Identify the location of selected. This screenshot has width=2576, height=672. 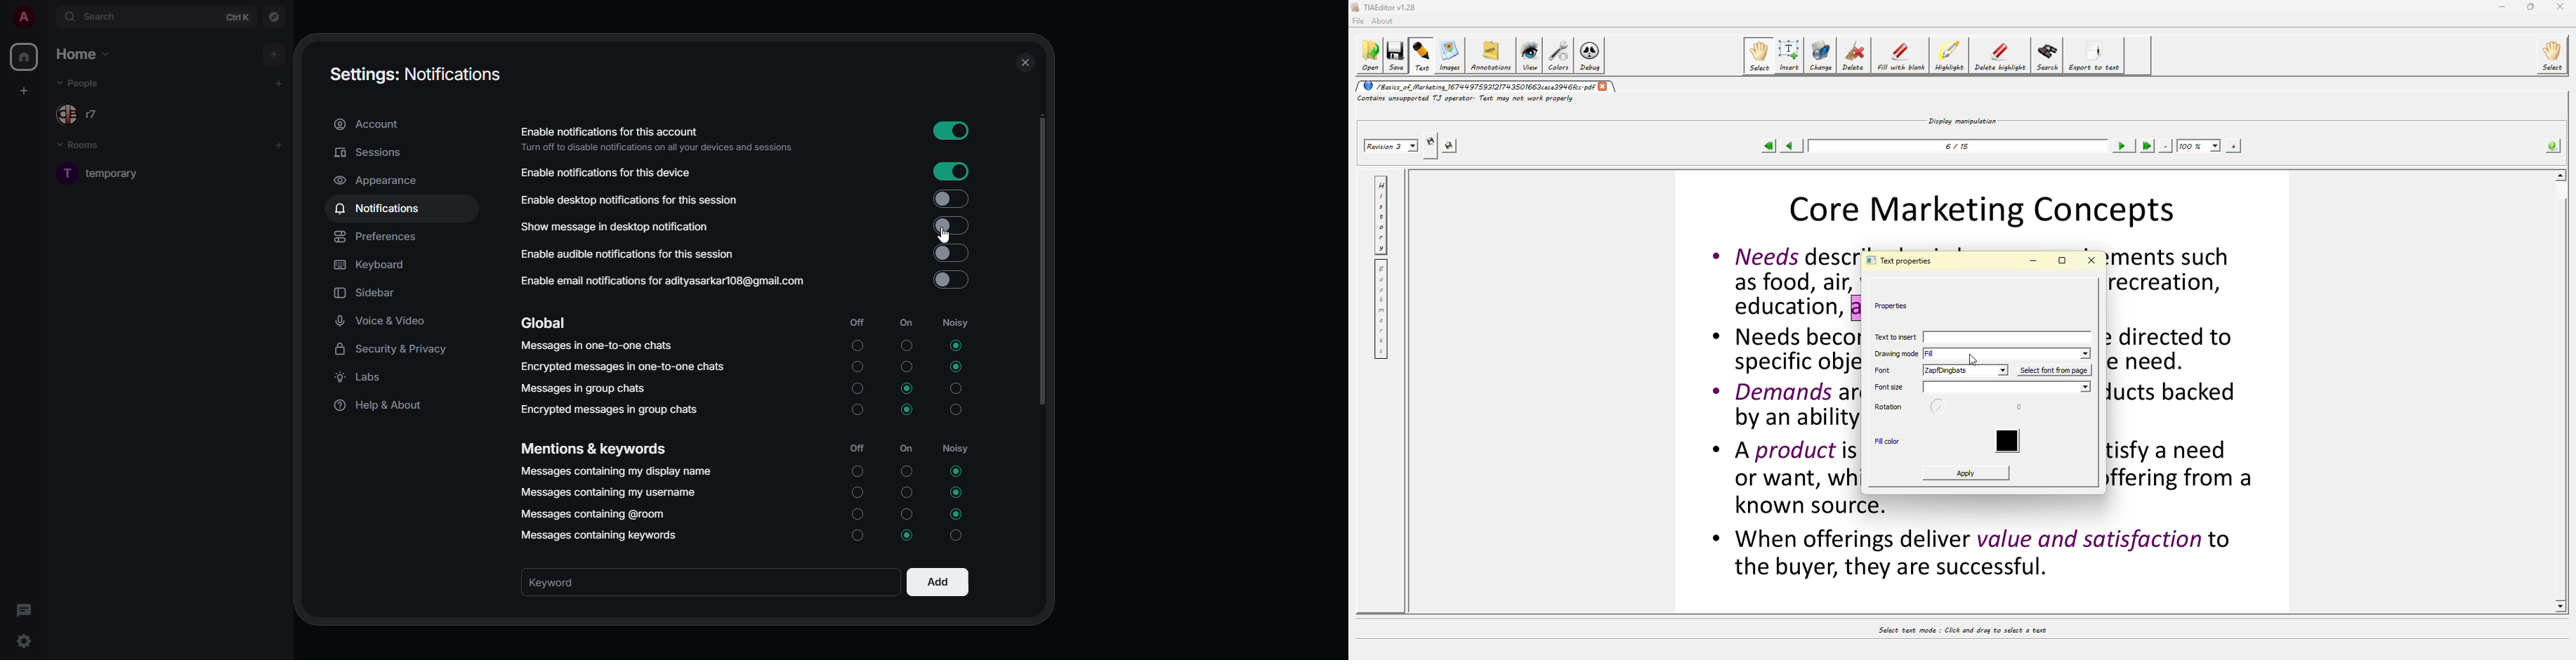
(908, 388).